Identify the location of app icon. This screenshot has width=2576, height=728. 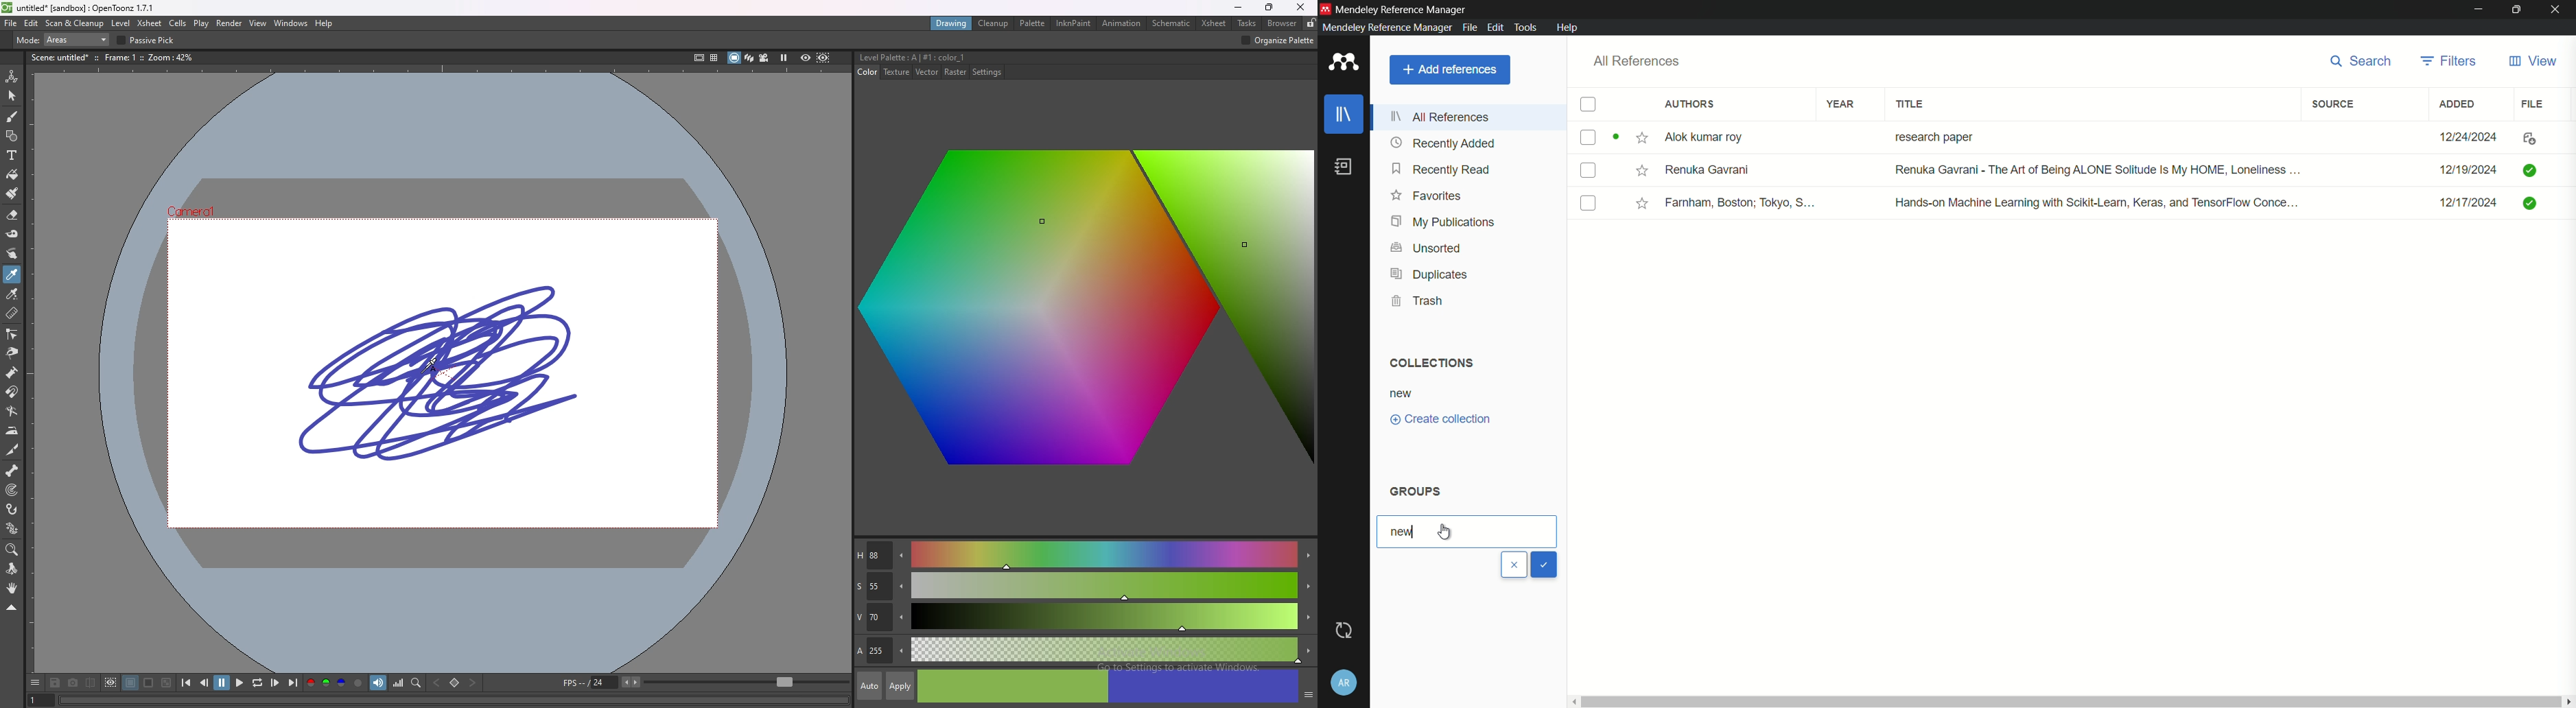
(1340, 63).